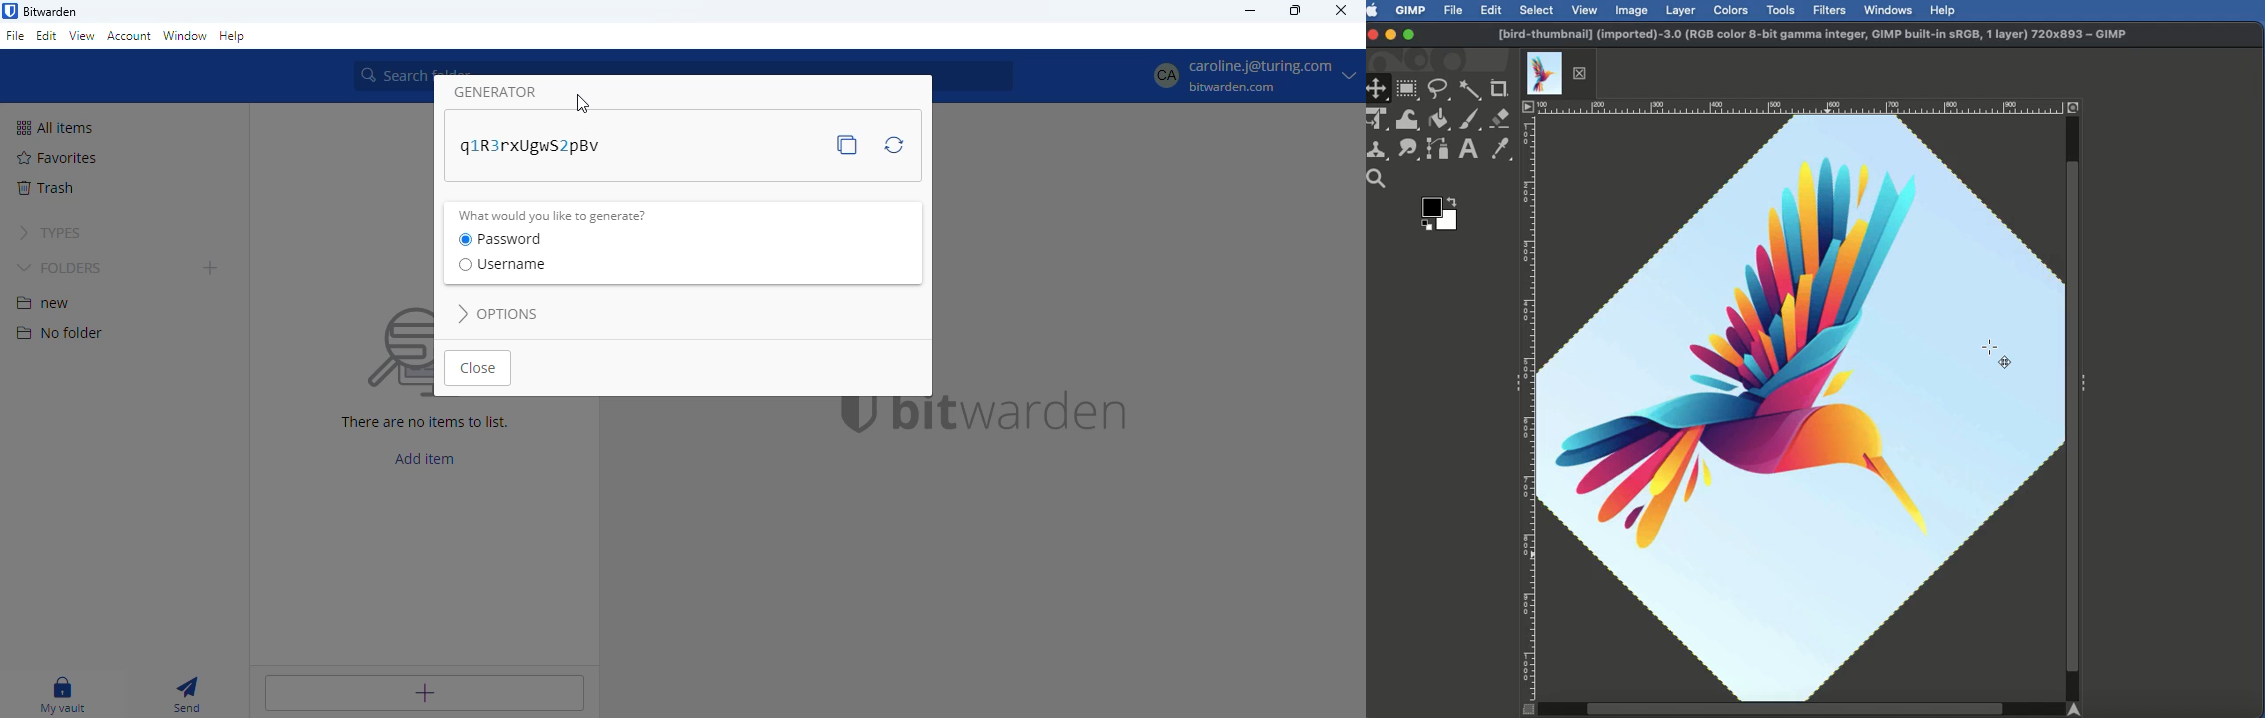  I want to click on minimize, so click(1252, 10).